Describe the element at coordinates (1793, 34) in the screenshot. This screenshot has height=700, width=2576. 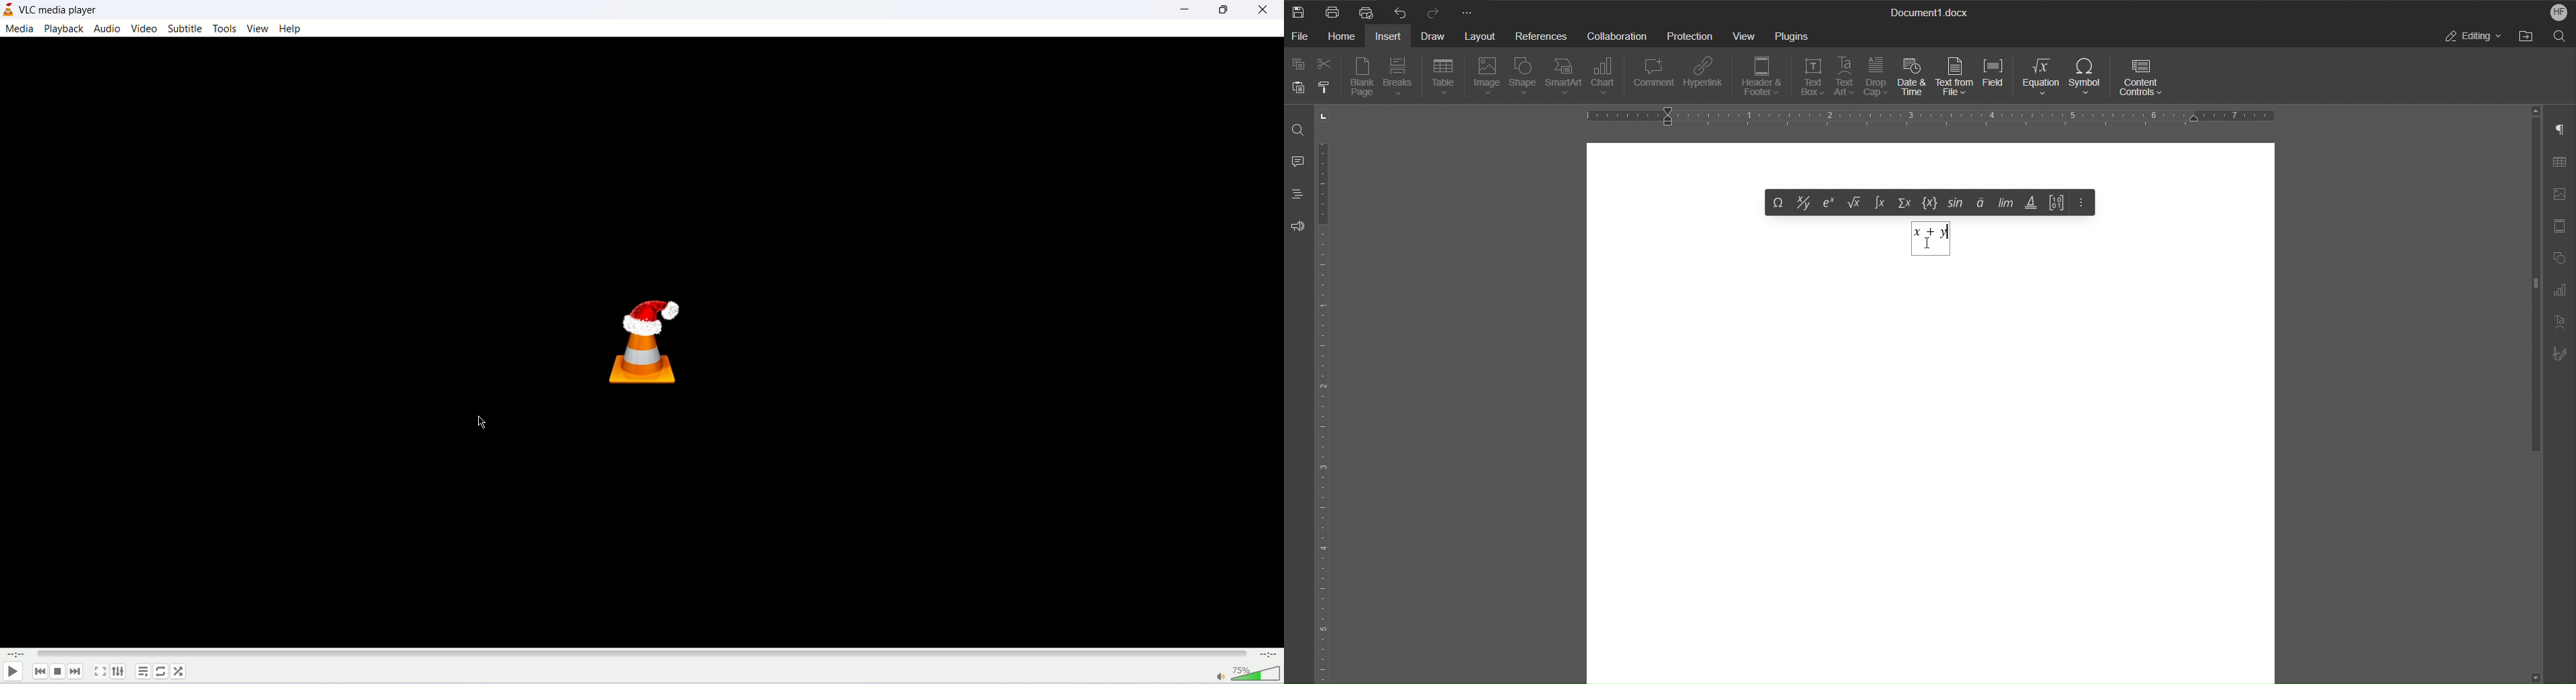
I see `Plugins` at that location.